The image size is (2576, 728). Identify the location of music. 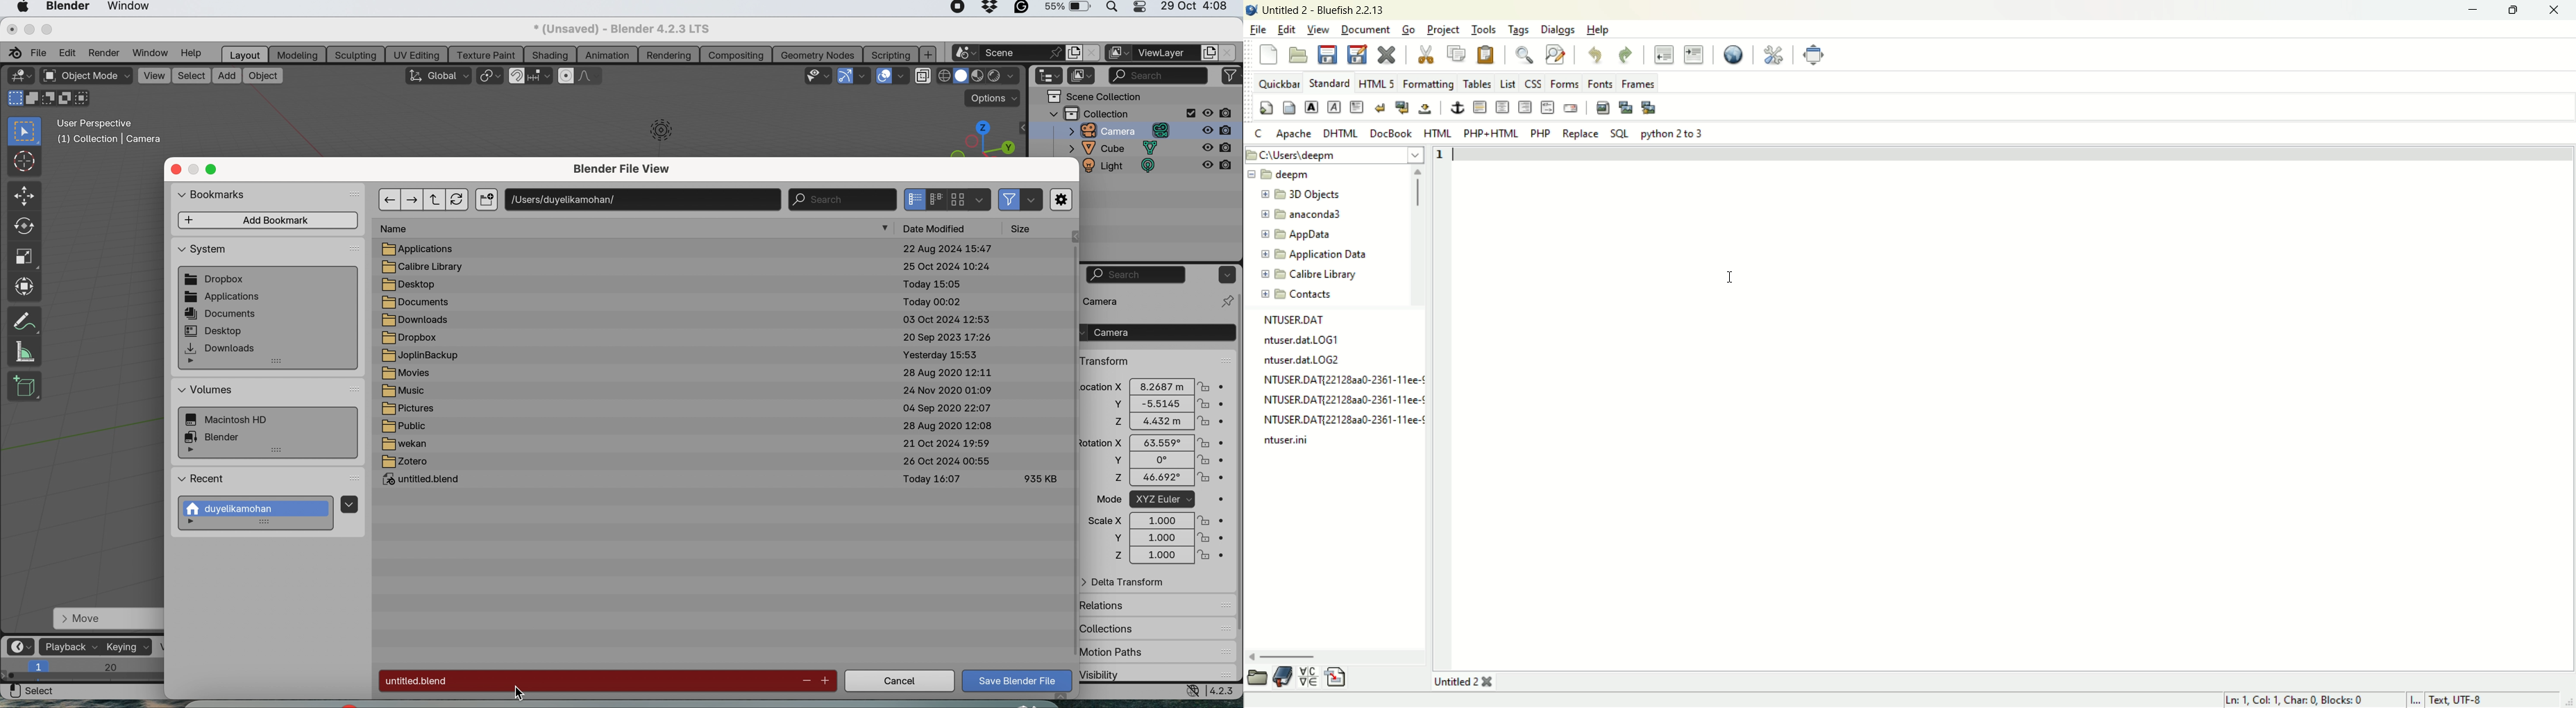
(410, 392).